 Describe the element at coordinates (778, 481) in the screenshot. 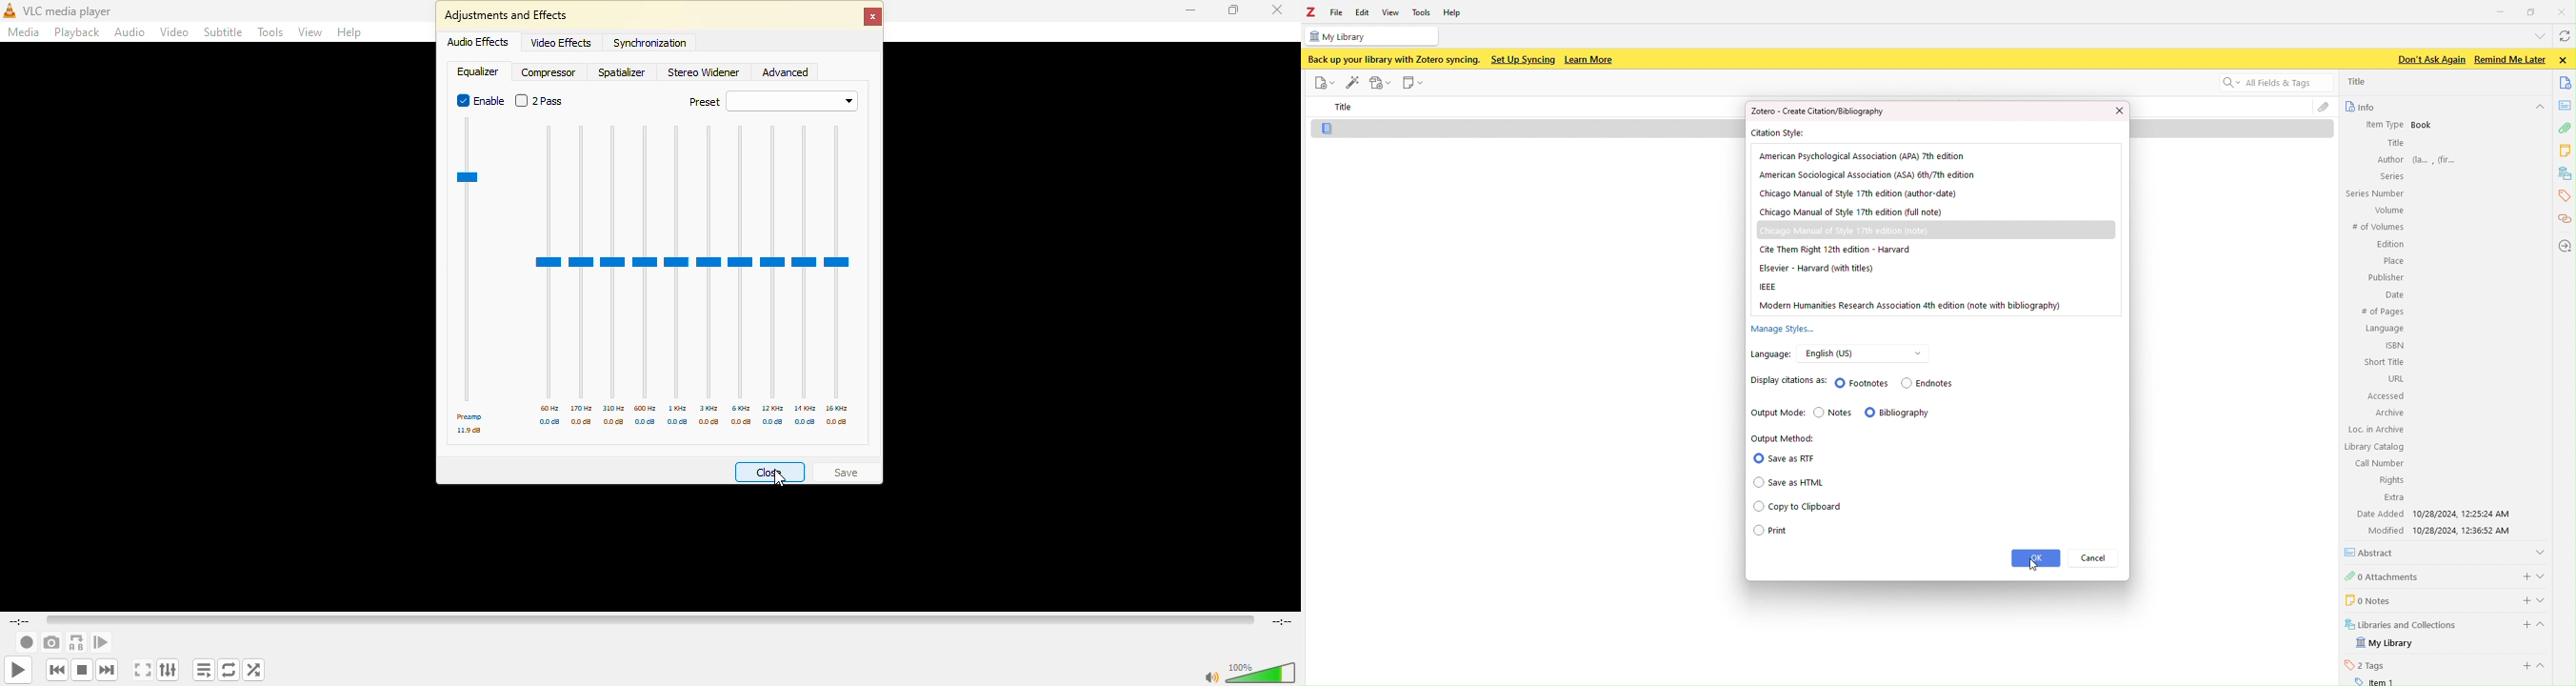

I see `Cursor` at that location.